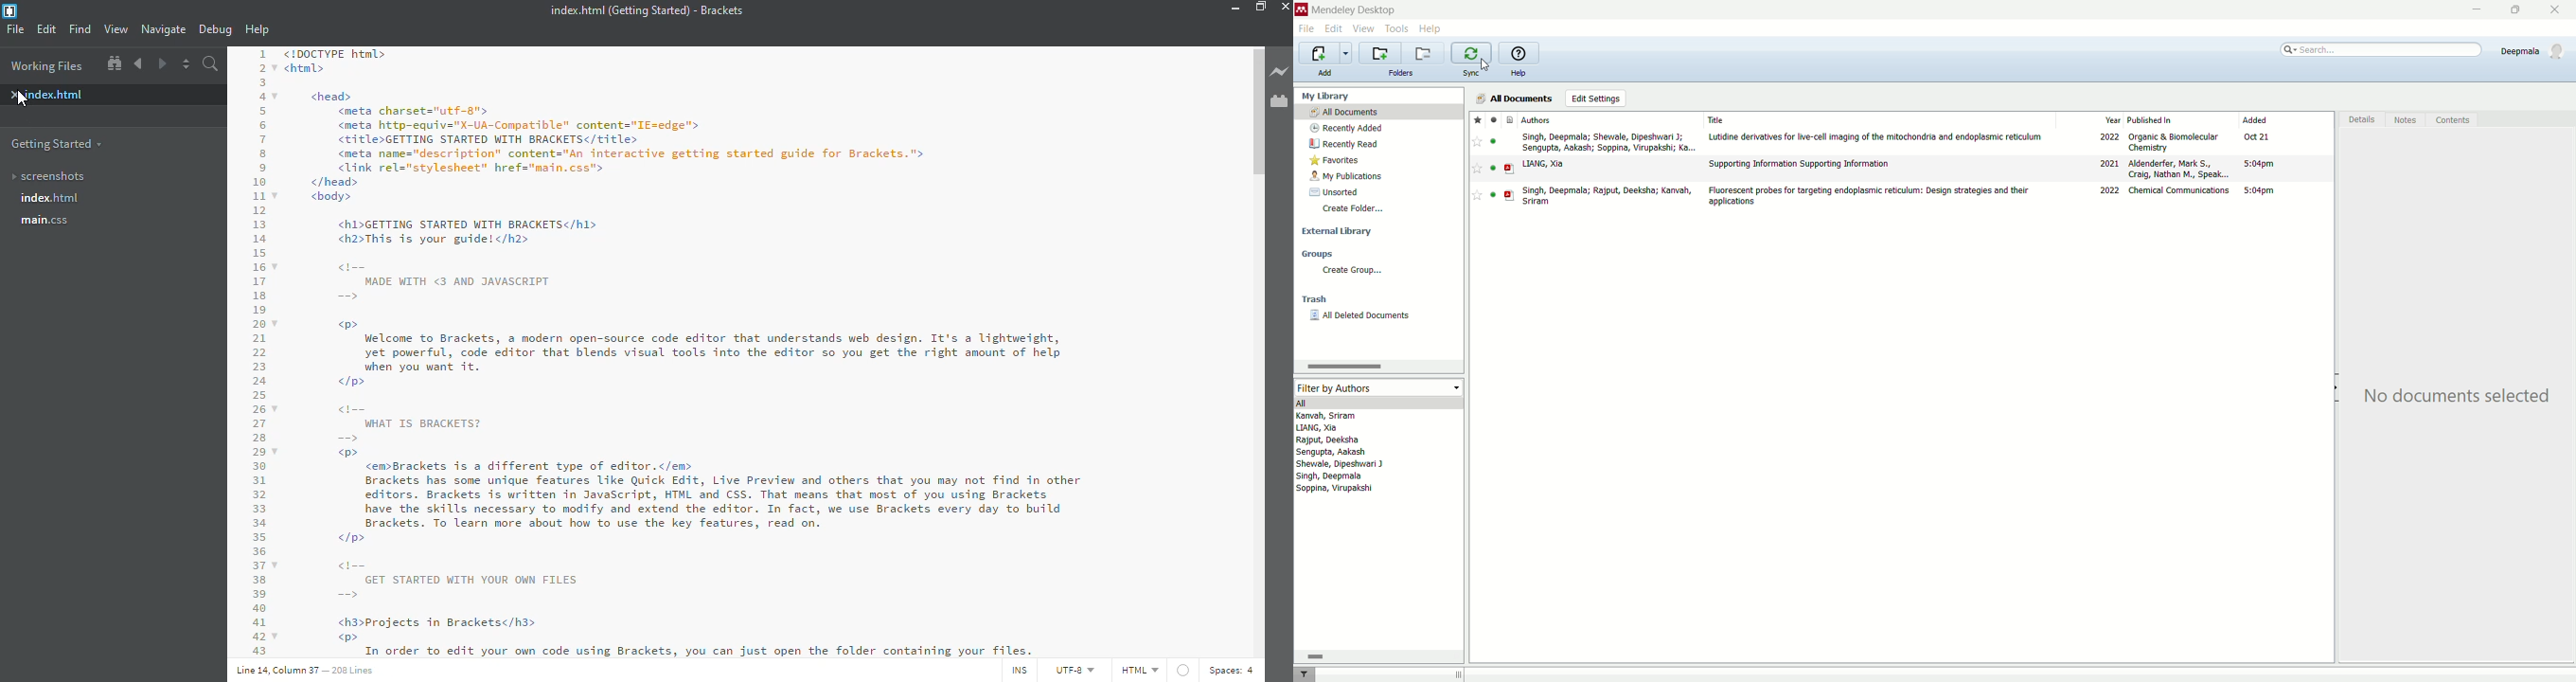 This screenshot has height=700, width=2576. Describe the element at coordinates (115, 63) in the screenshot. I see `show in file tree` at that location.